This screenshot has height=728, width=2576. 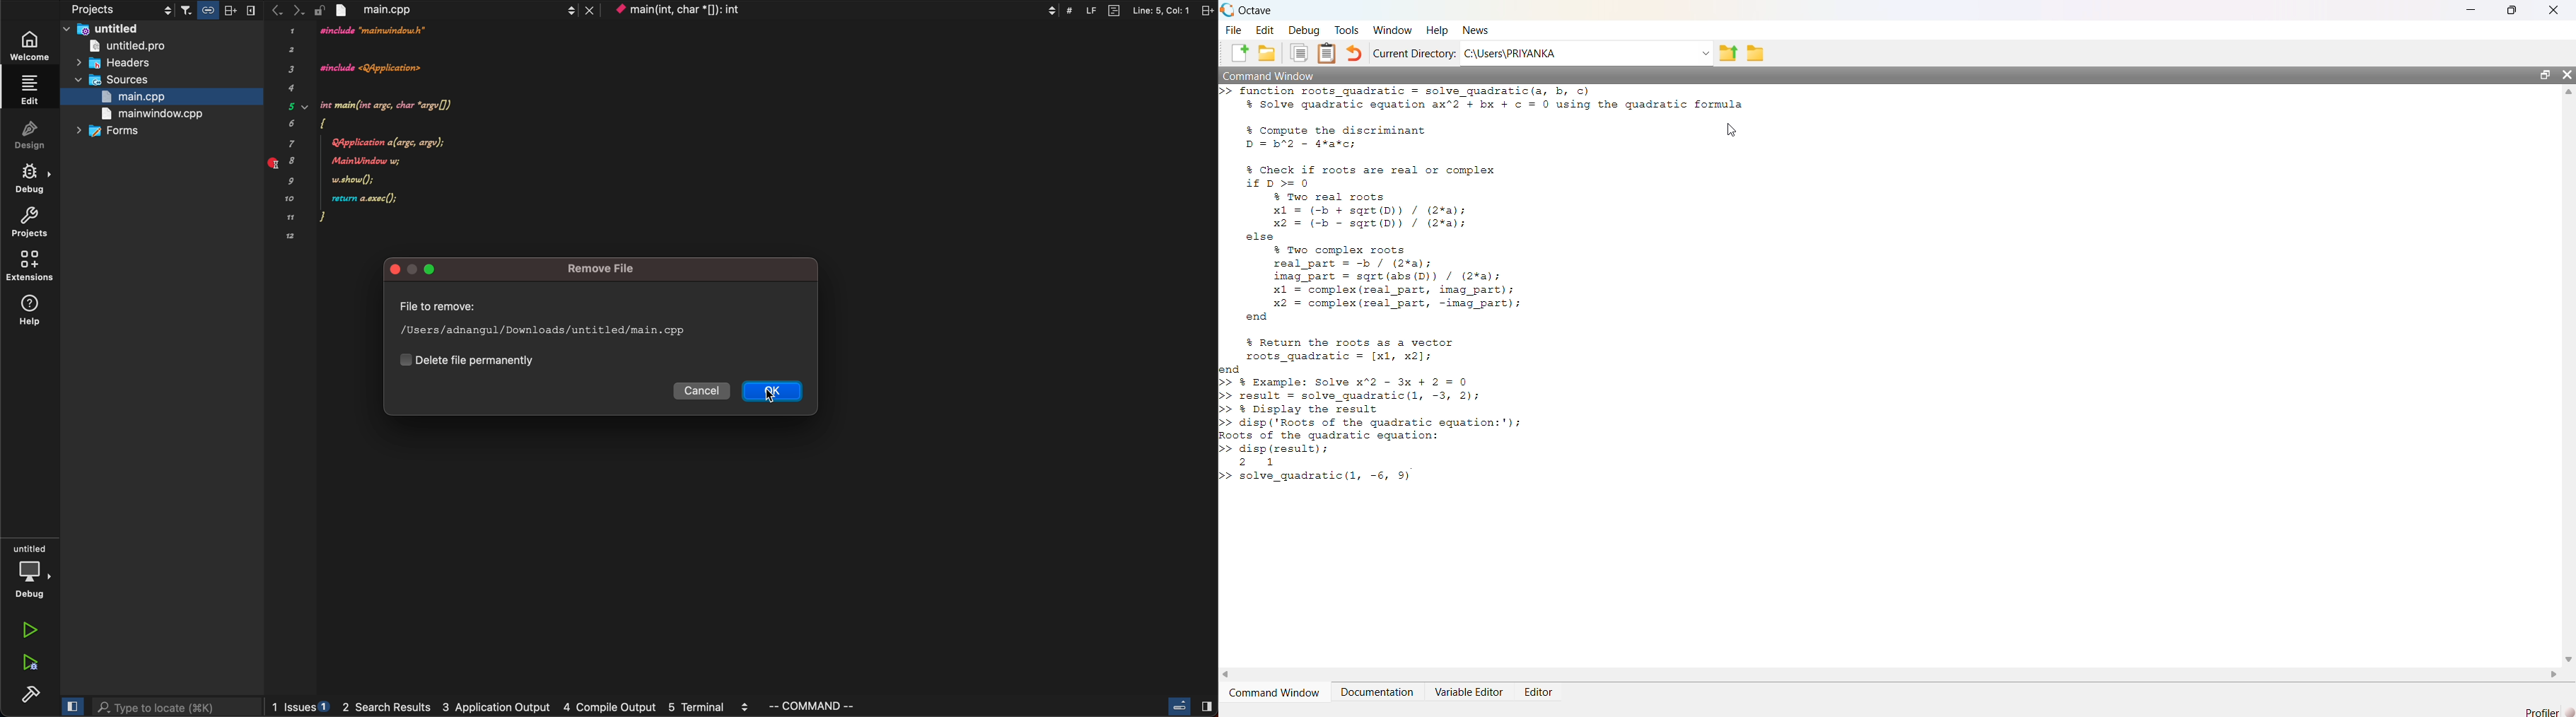 What do you see at coordinates (176, 708) in the screenshot?
I see `search bar` at bounding box center [176, 708].